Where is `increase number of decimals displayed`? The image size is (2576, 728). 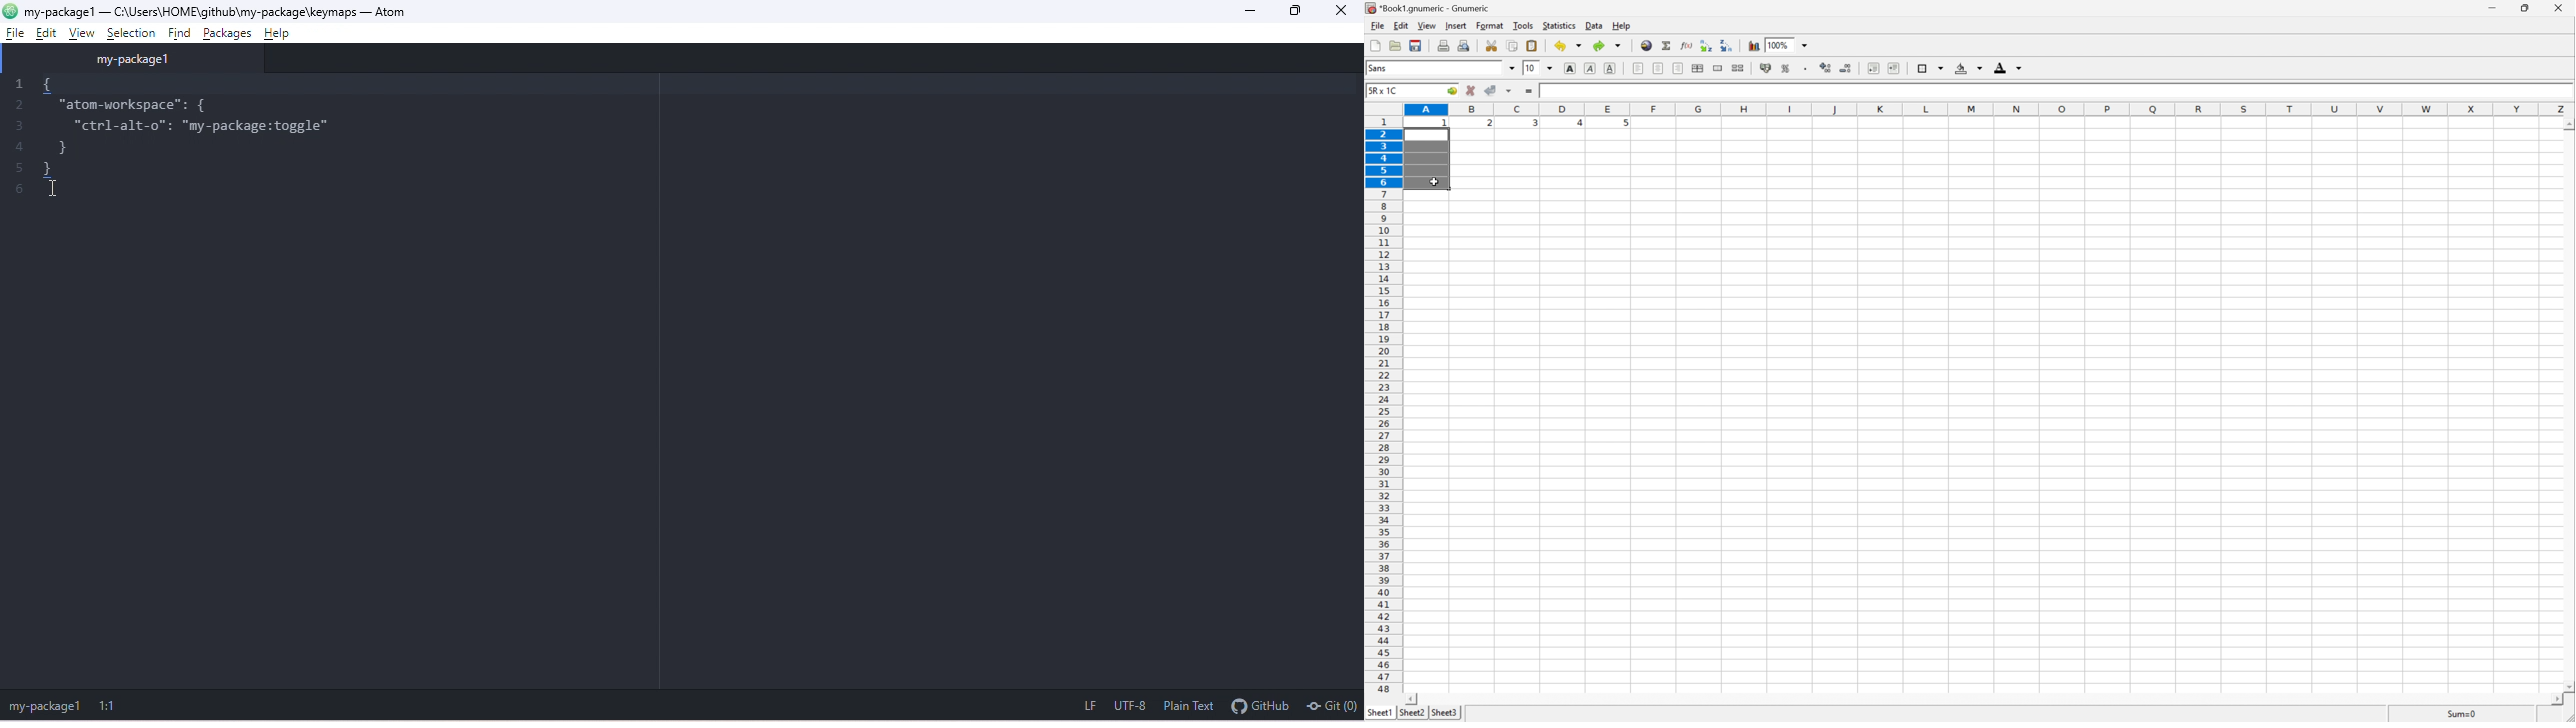 increase number of decimals displayed is located at coordinates (1827, 68).